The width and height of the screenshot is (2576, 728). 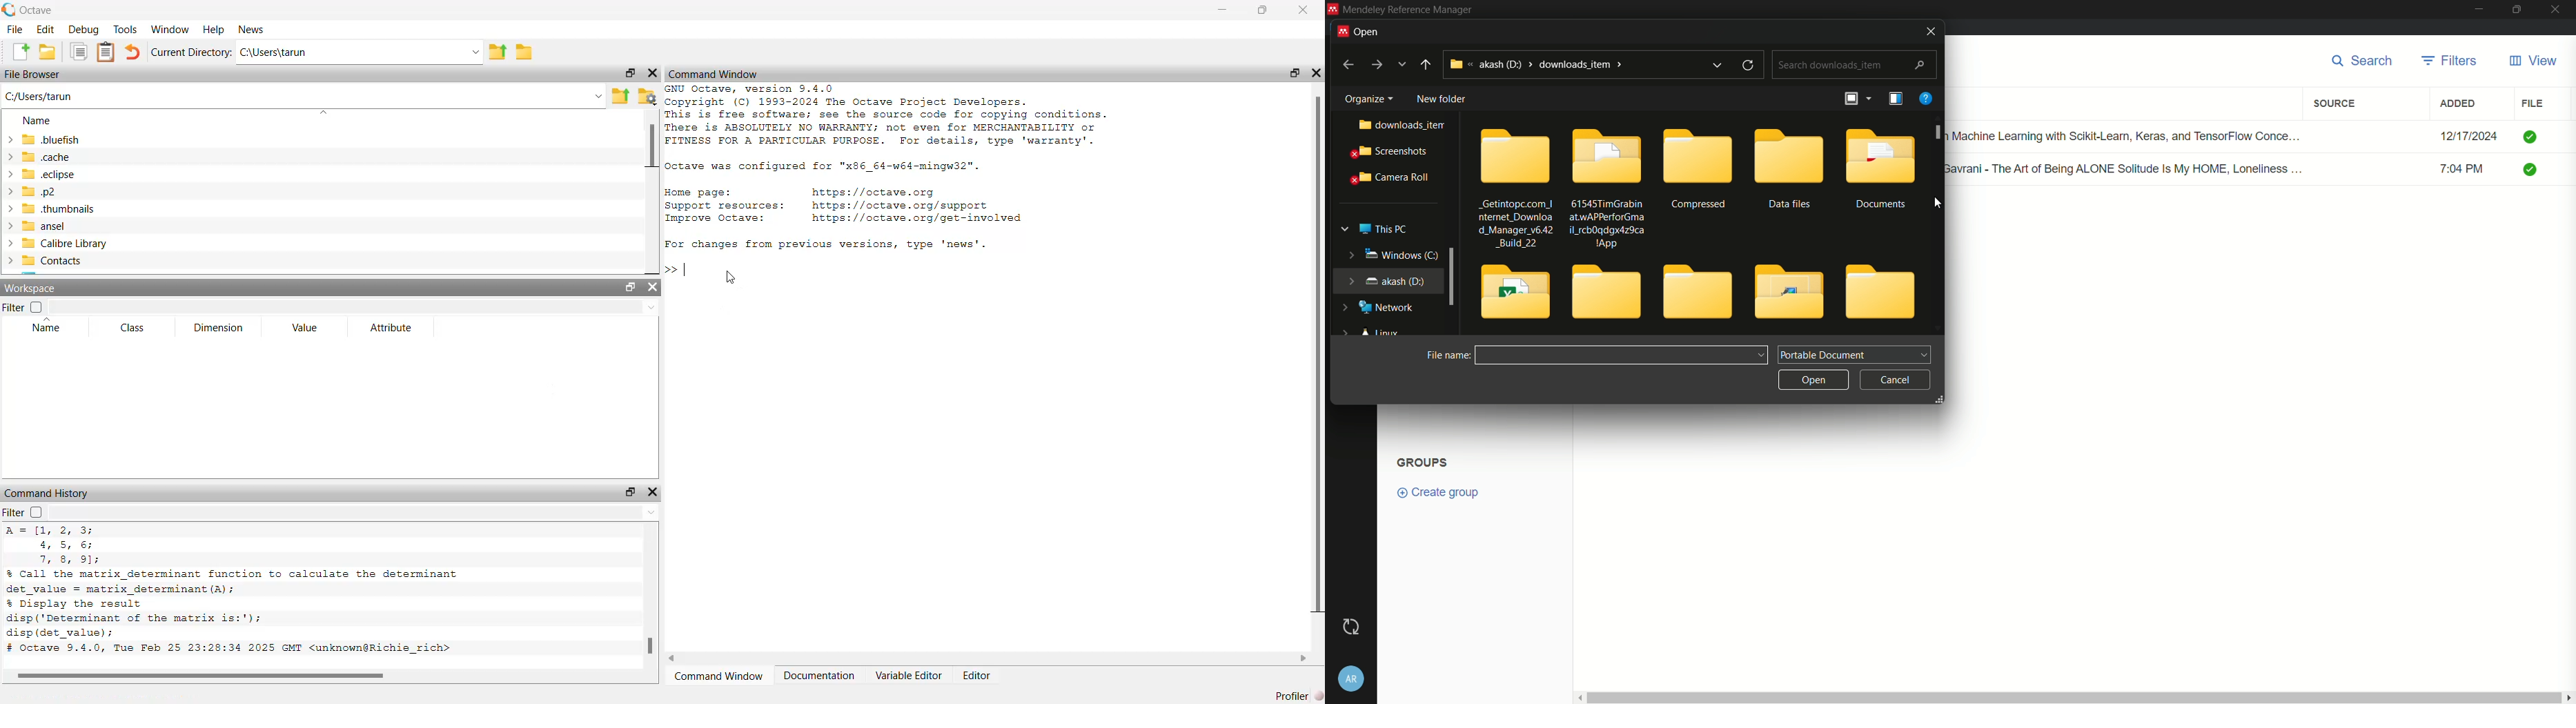 I want to click on news, so click(x=253, y=29).